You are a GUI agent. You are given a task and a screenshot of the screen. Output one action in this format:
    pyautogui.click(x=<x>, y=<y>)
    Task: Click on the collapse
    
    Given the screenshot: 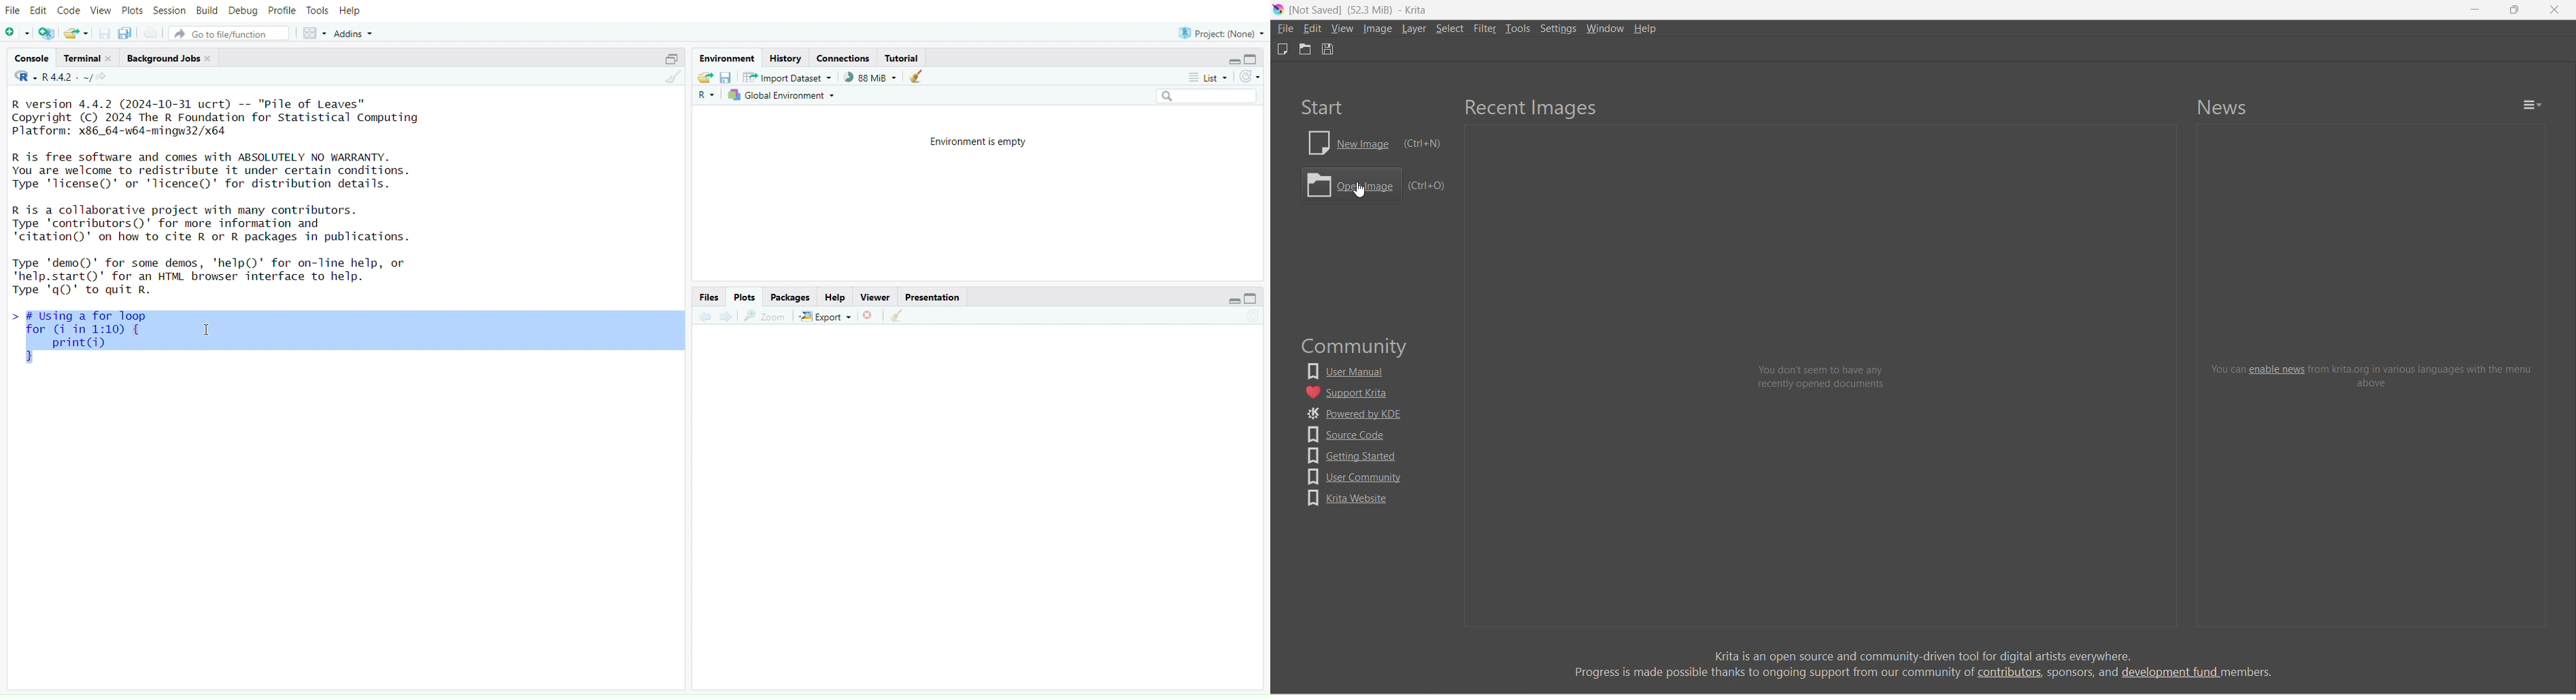 What is the action you would take?
    pyautogui.click(x=1250, y=299)
    